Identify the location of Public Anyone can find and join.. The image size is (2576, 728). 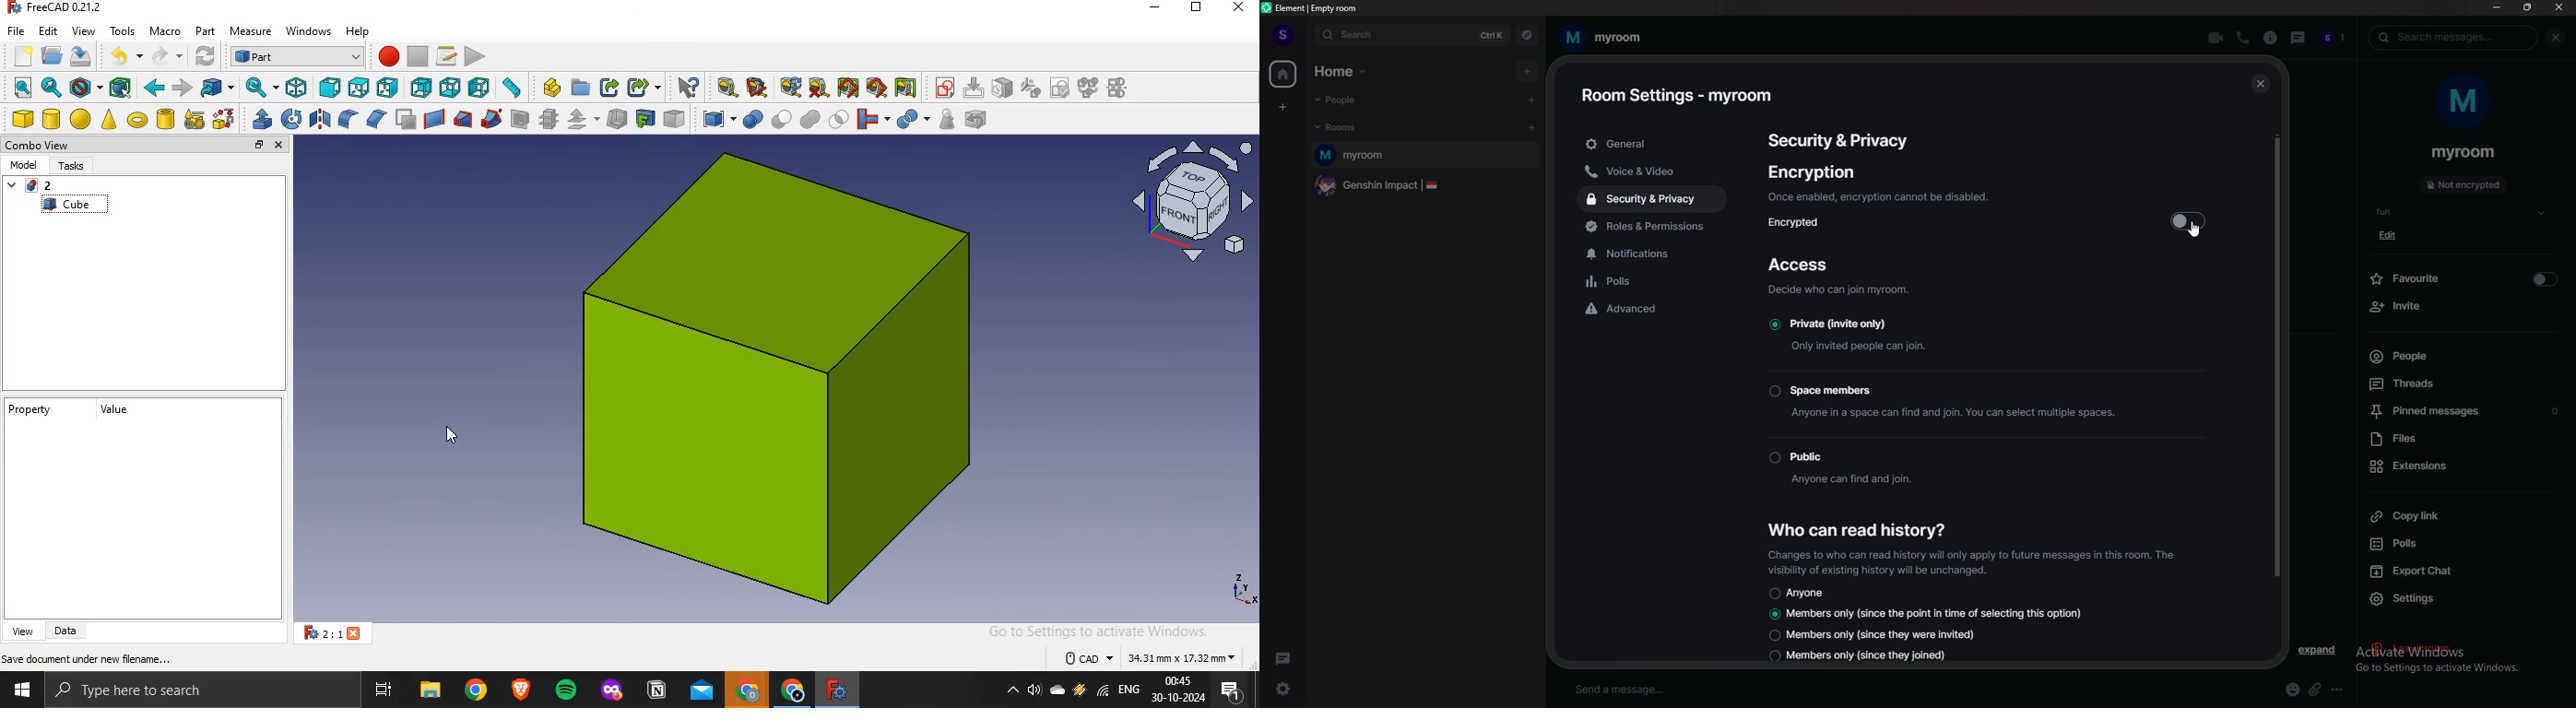
(1876, 469).